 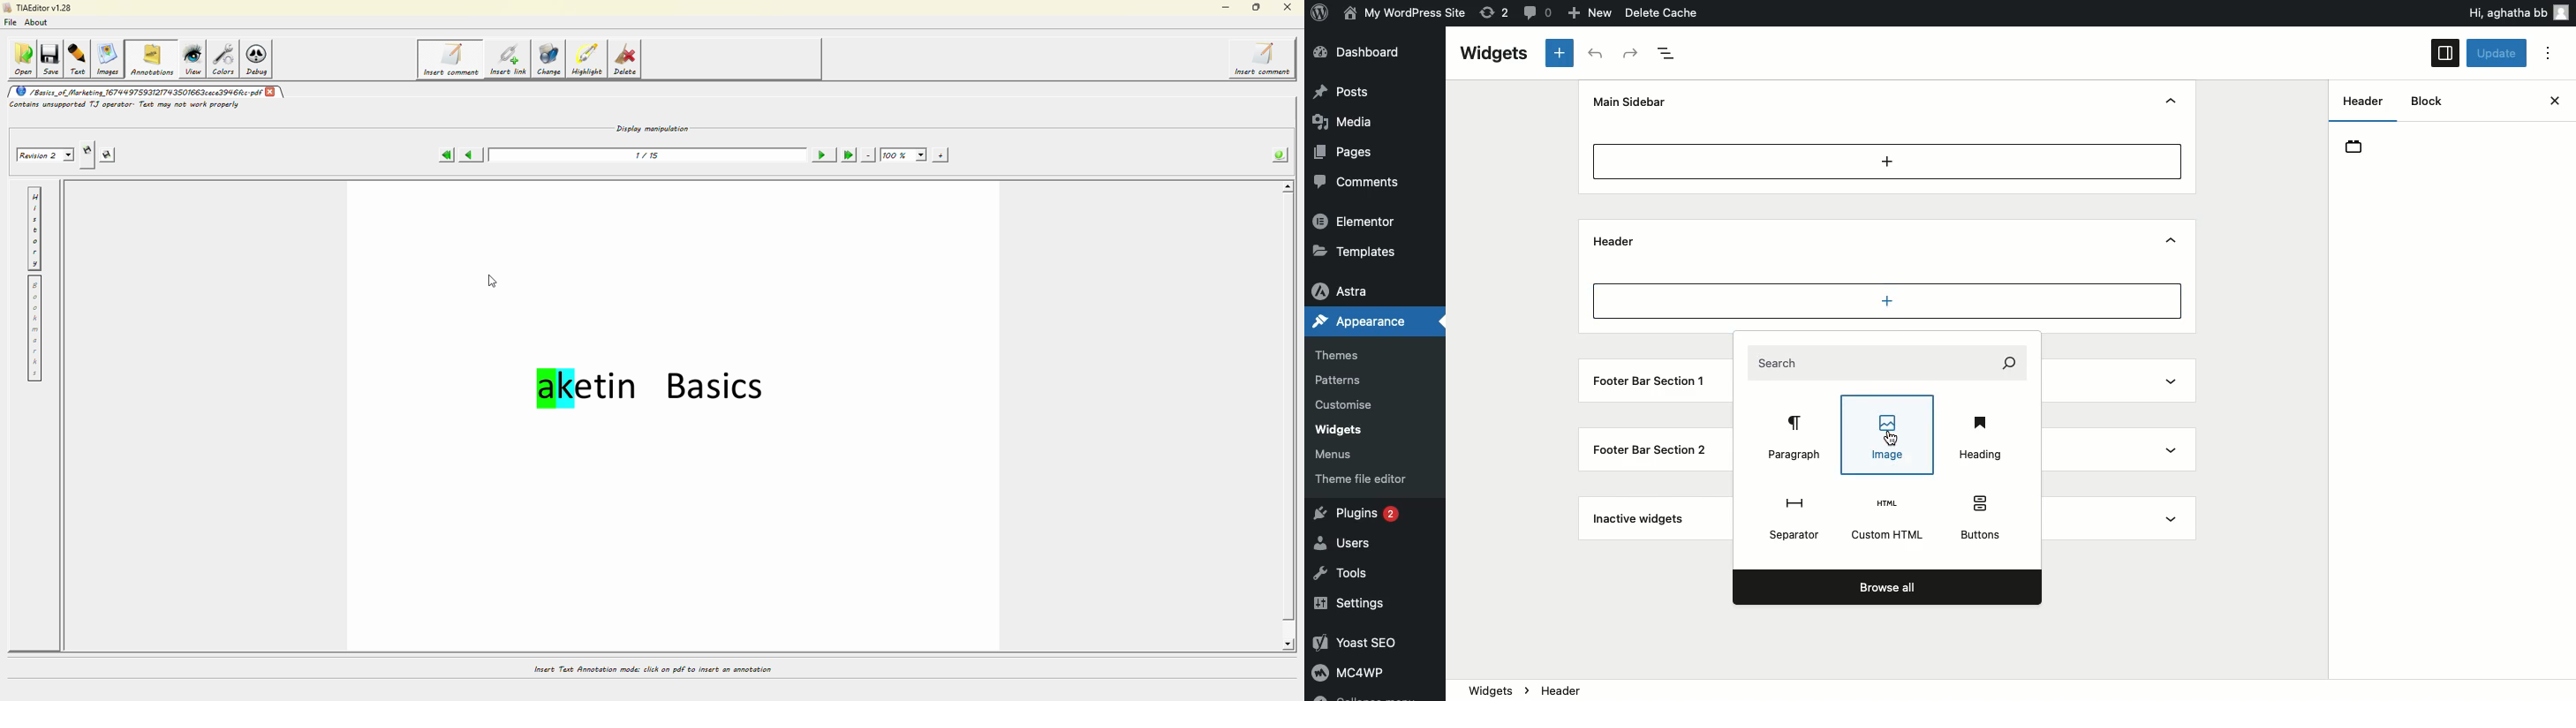 I want to click on Buttons, so click(x=1983, y=516).